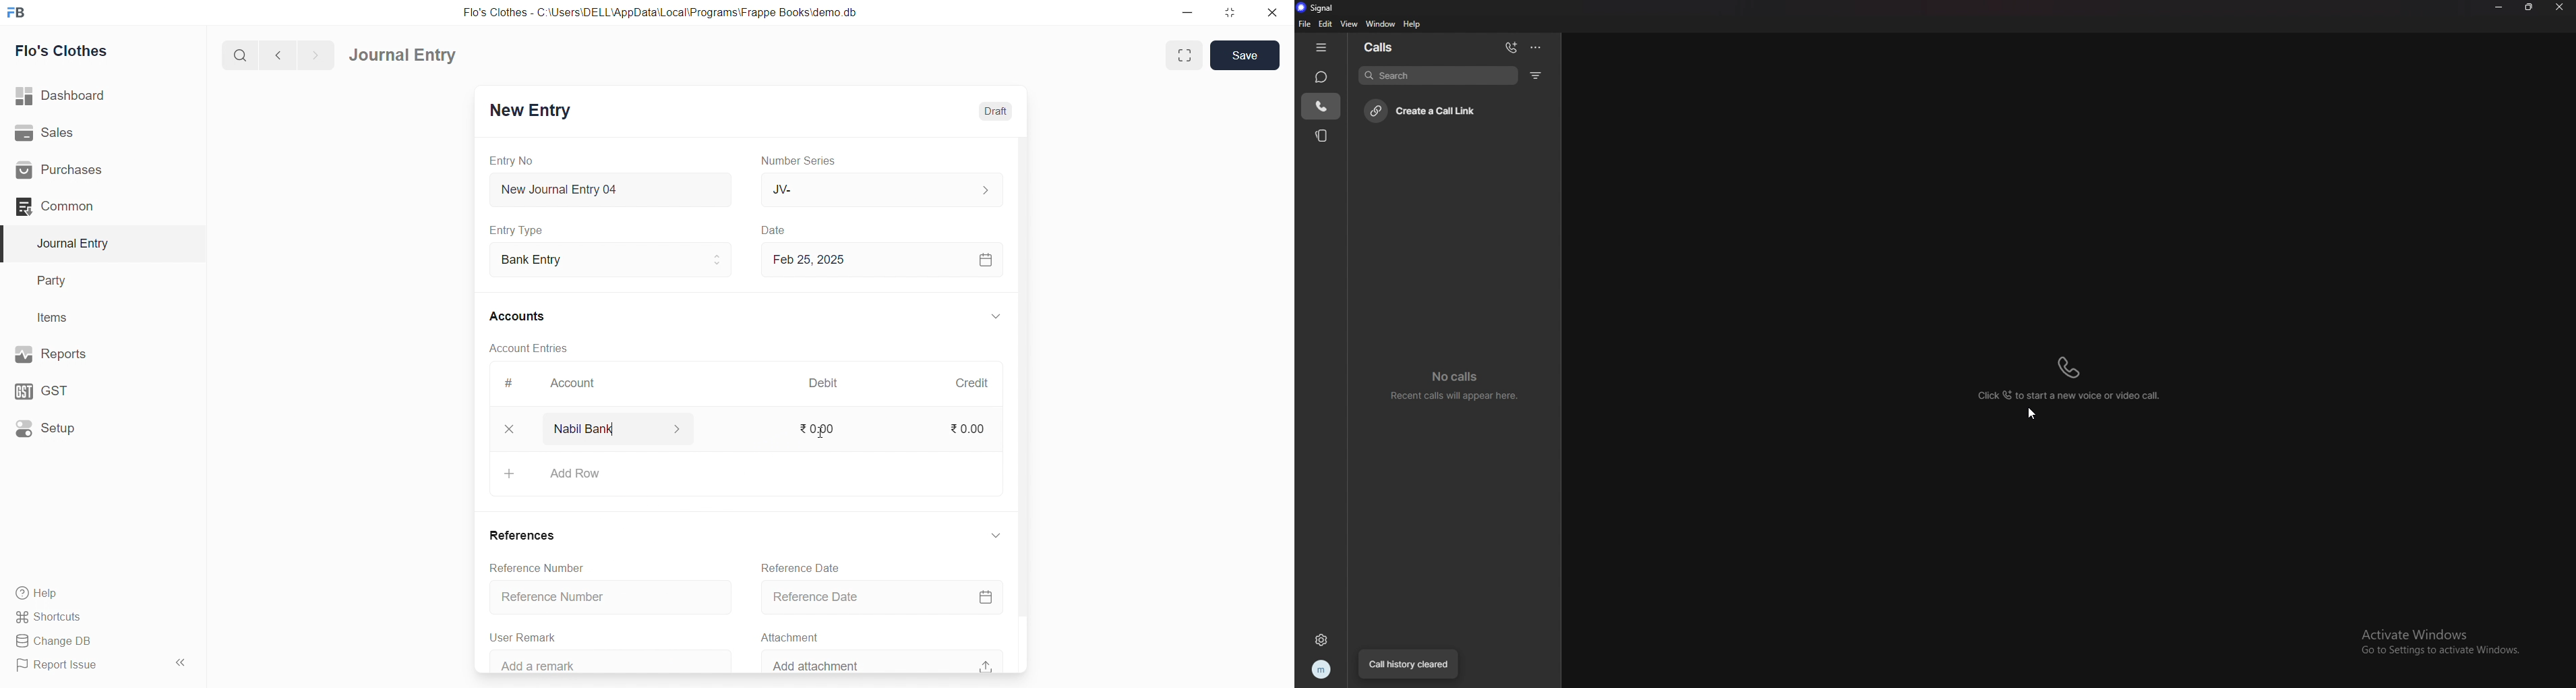  What do you see at coordinates (965, 431) in the screenshot?
I see `₹ 0.00` at bounding box center [965, 431].